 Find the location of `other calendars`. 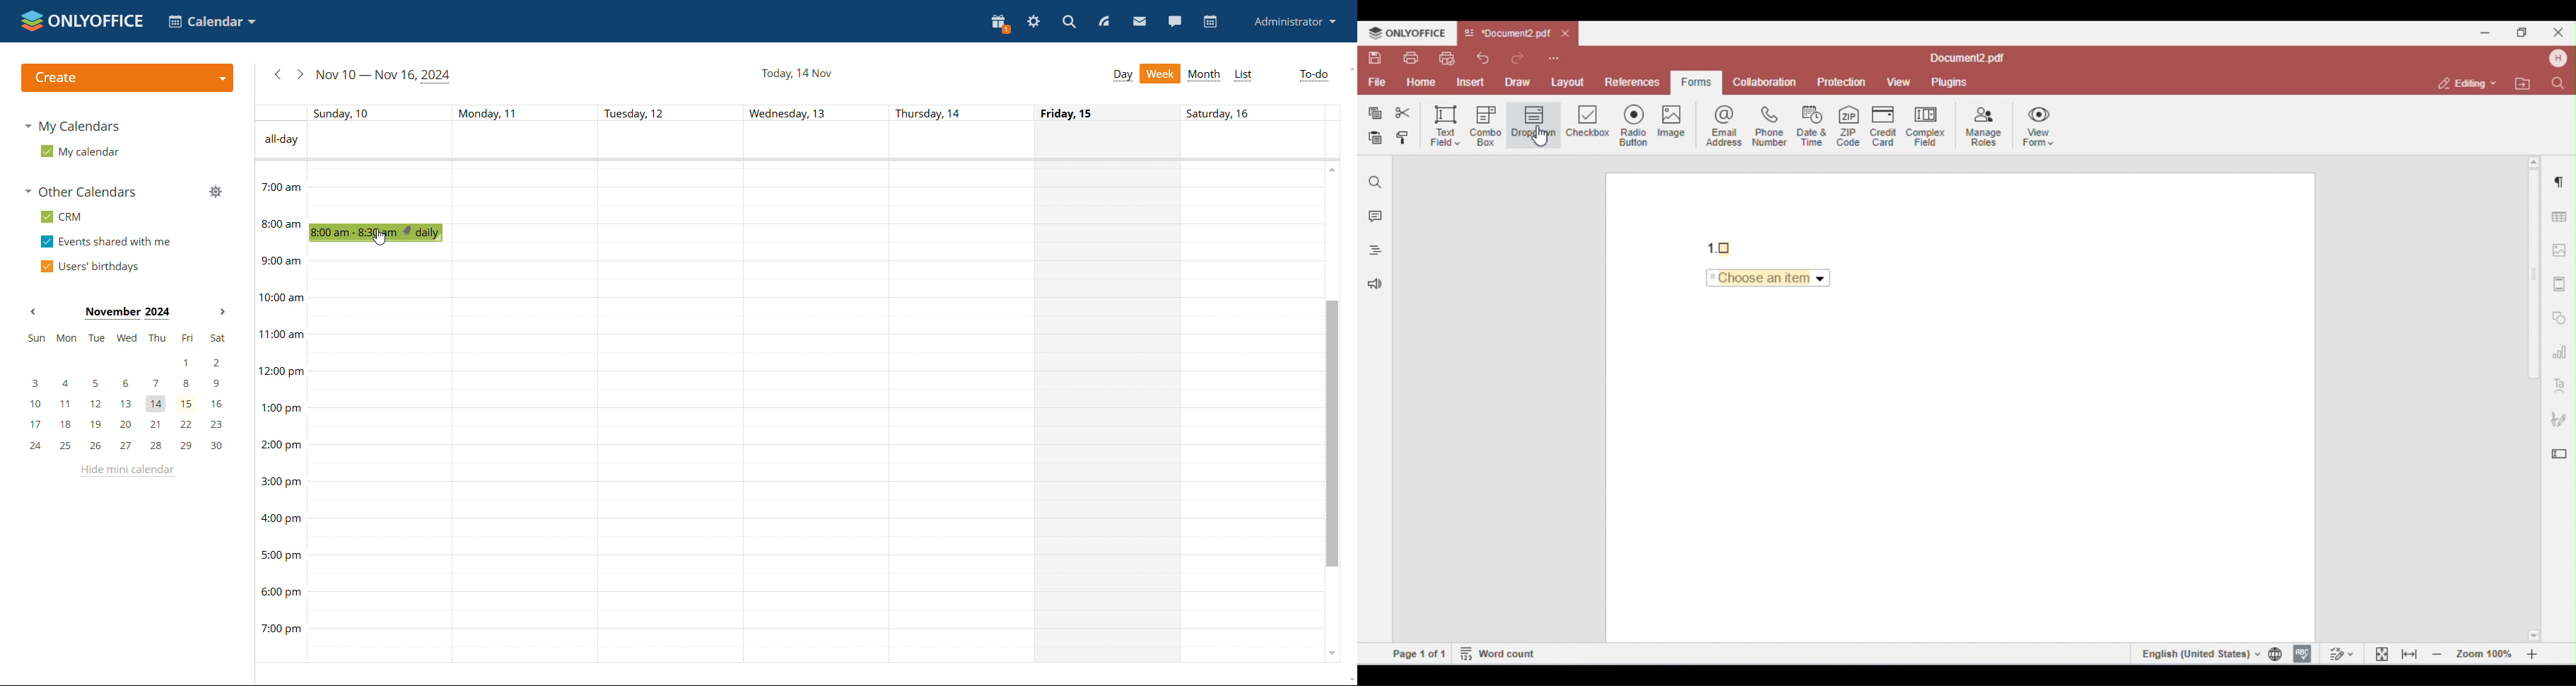

other calendars is located at coordinates (80, 192).